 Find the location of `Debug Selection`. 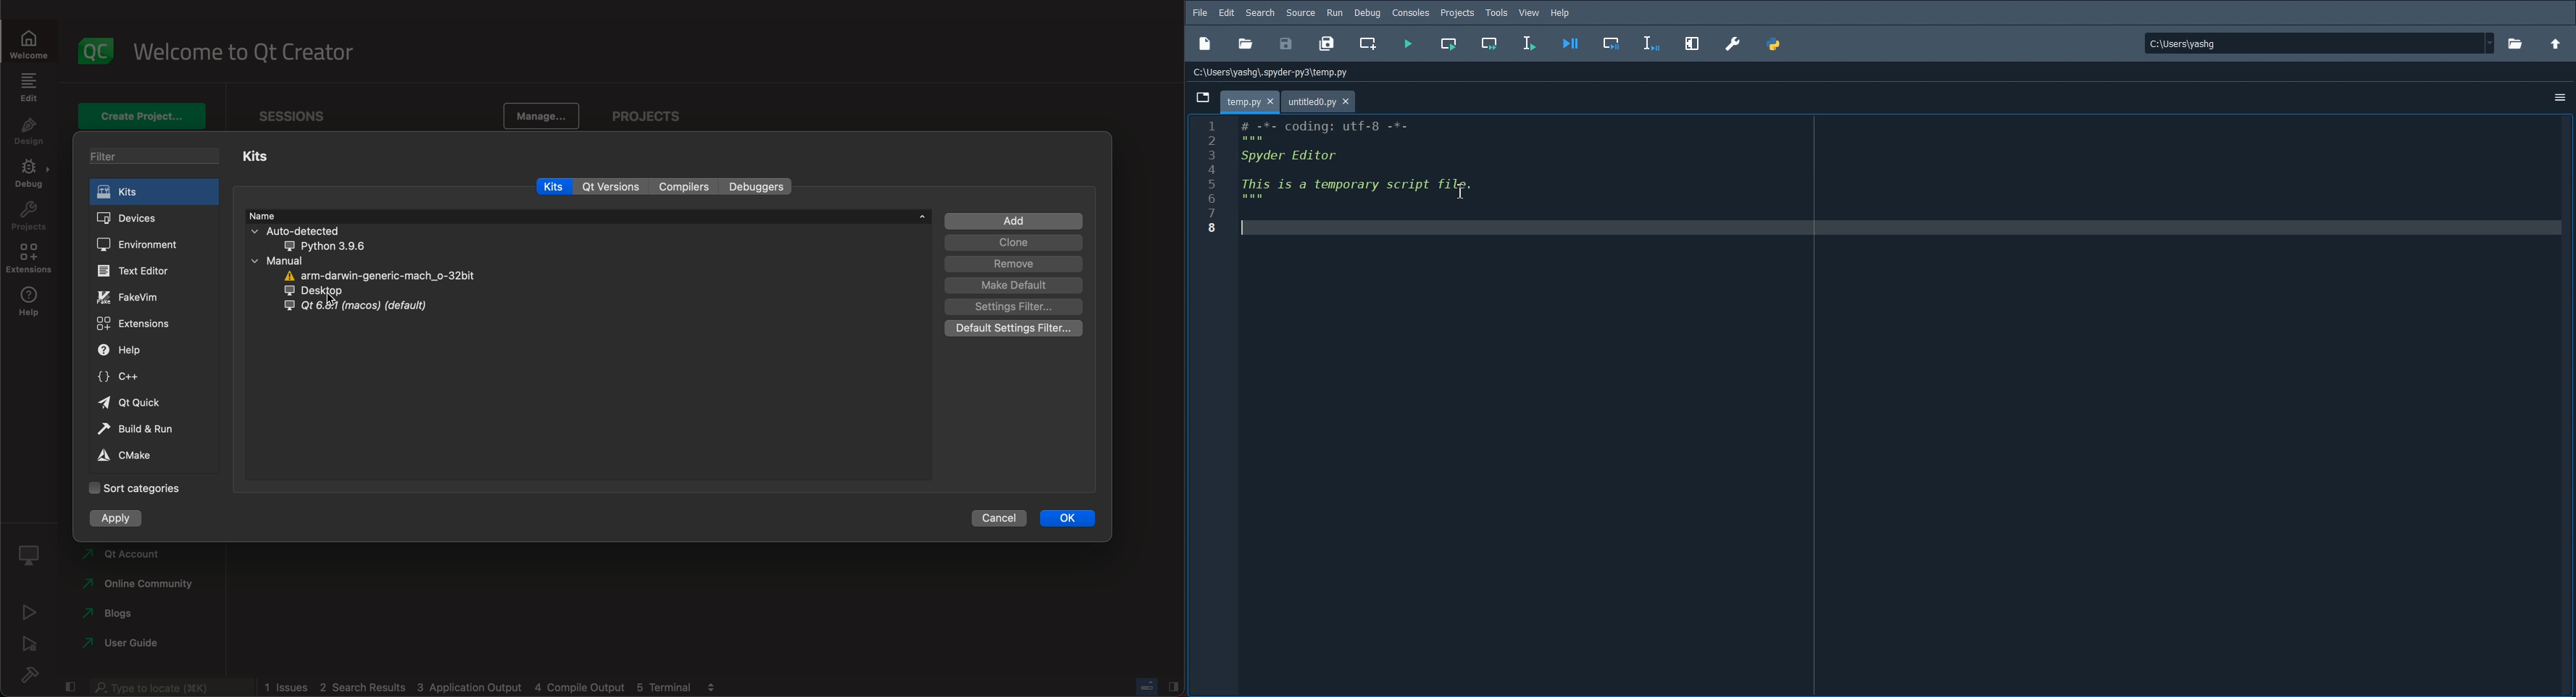

Debug Selection is located at coordinates (1651, 45).